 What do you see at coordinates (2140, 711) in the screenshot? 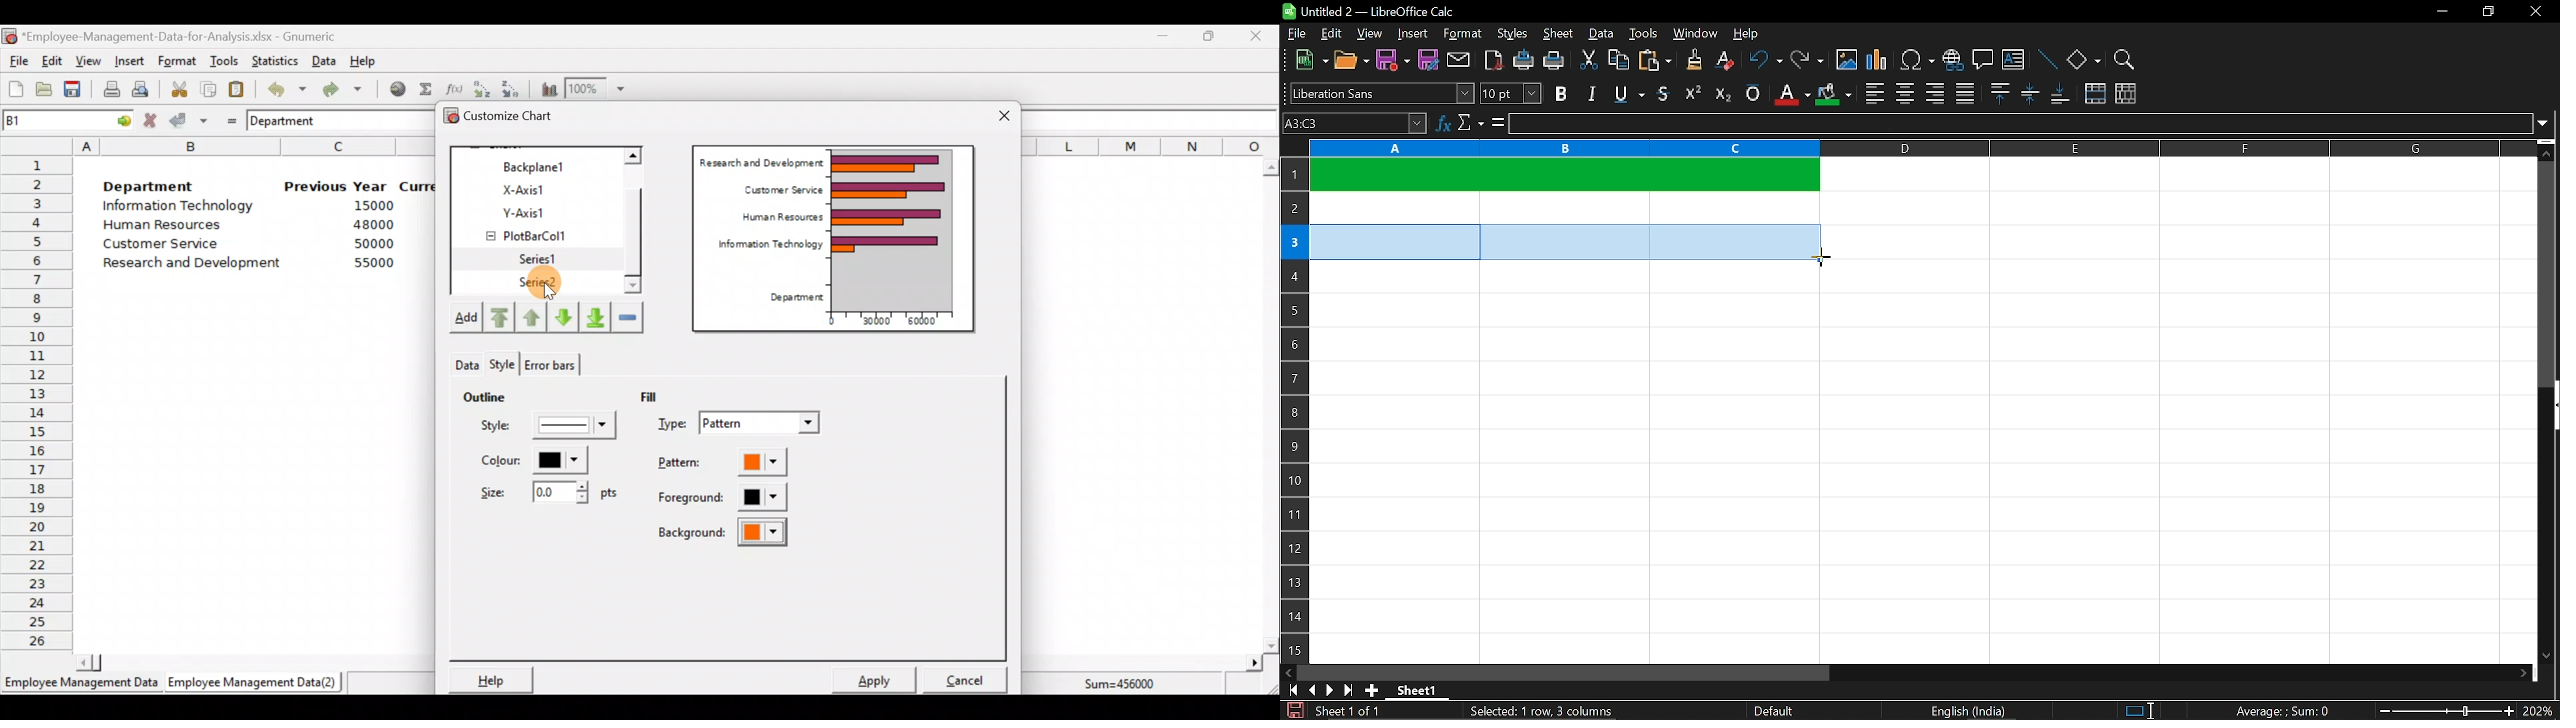
I see `standard selection` at bounding box center [2140, 711].